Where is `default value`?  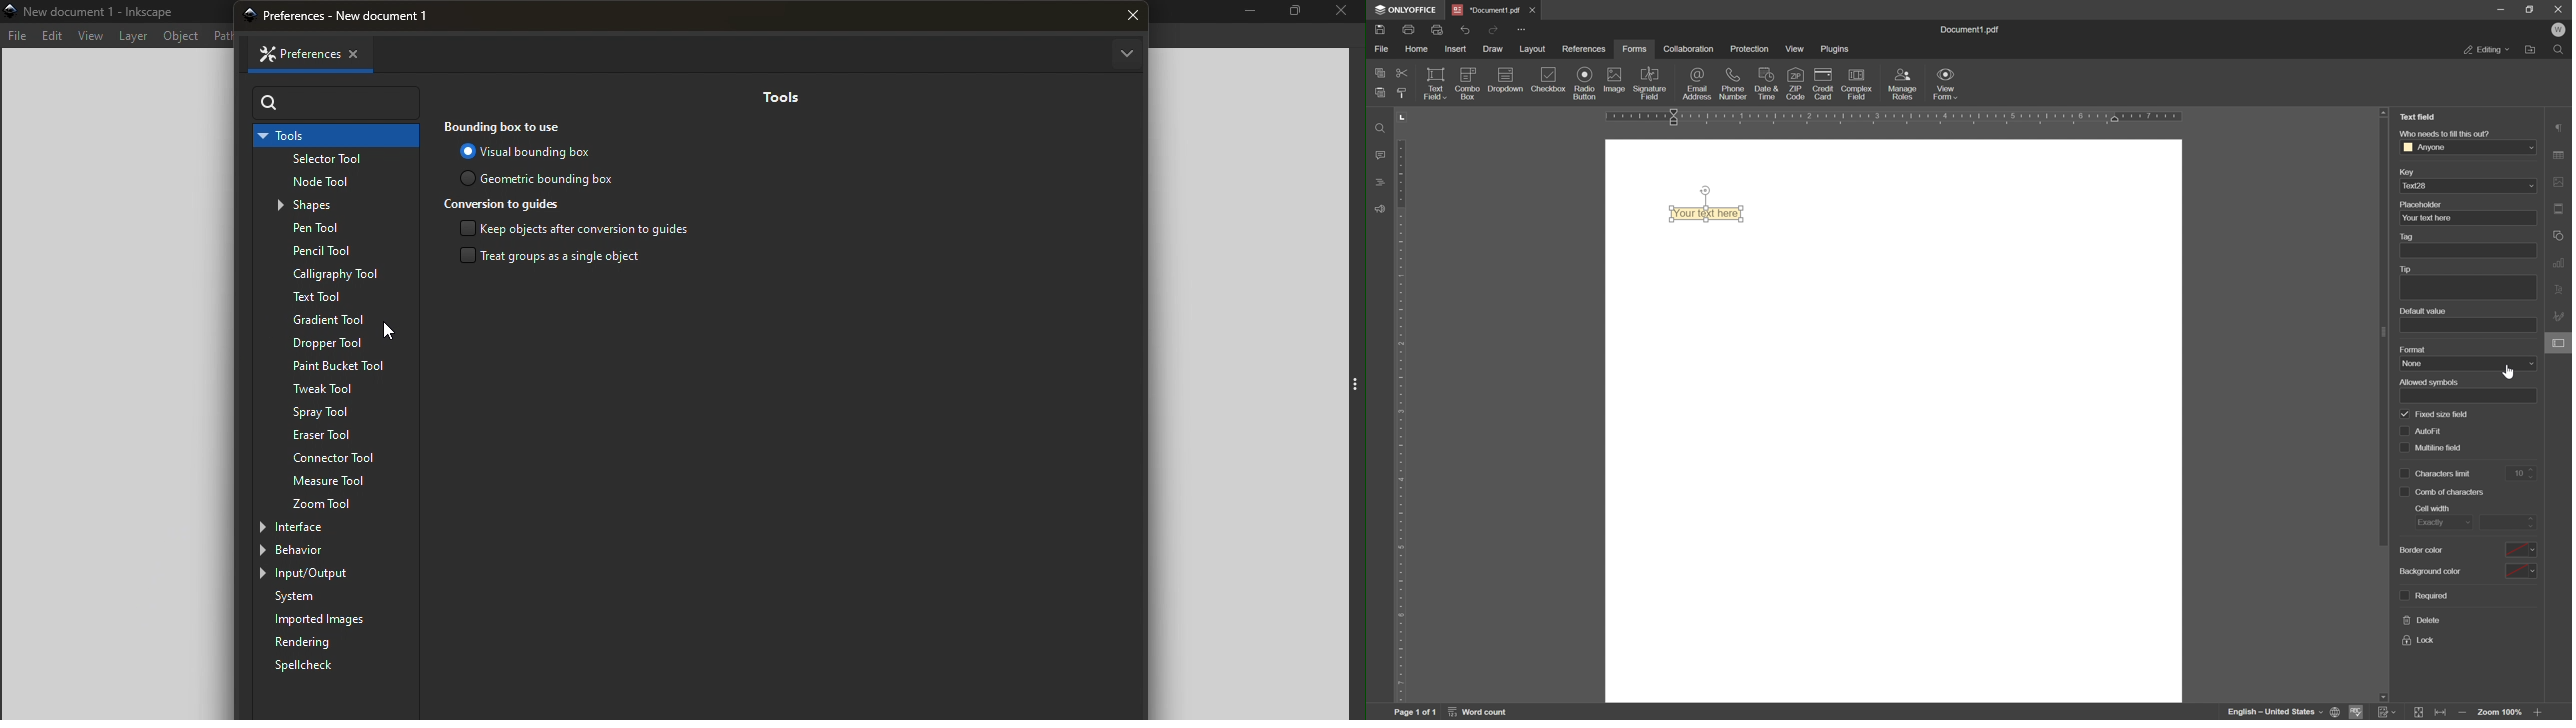
default value is located at coordinates (2425, 311).